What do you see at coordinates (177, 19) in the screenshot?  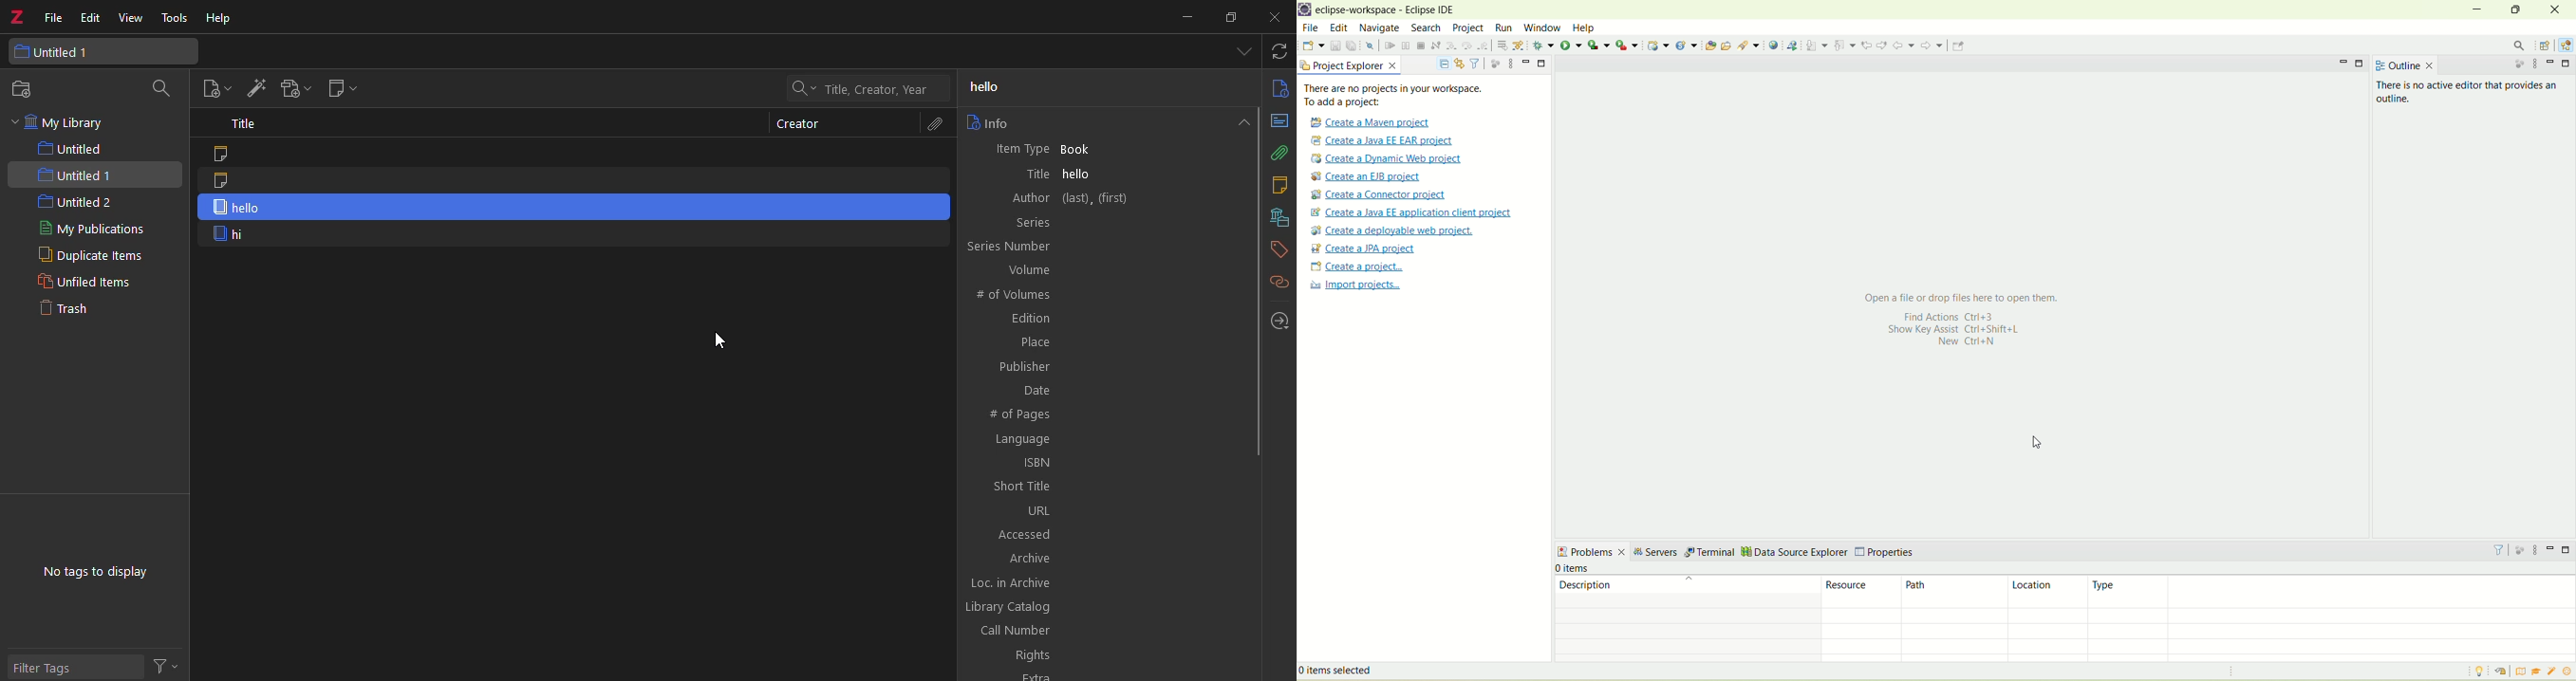 I see `tools` at bounding box center [177, 19].